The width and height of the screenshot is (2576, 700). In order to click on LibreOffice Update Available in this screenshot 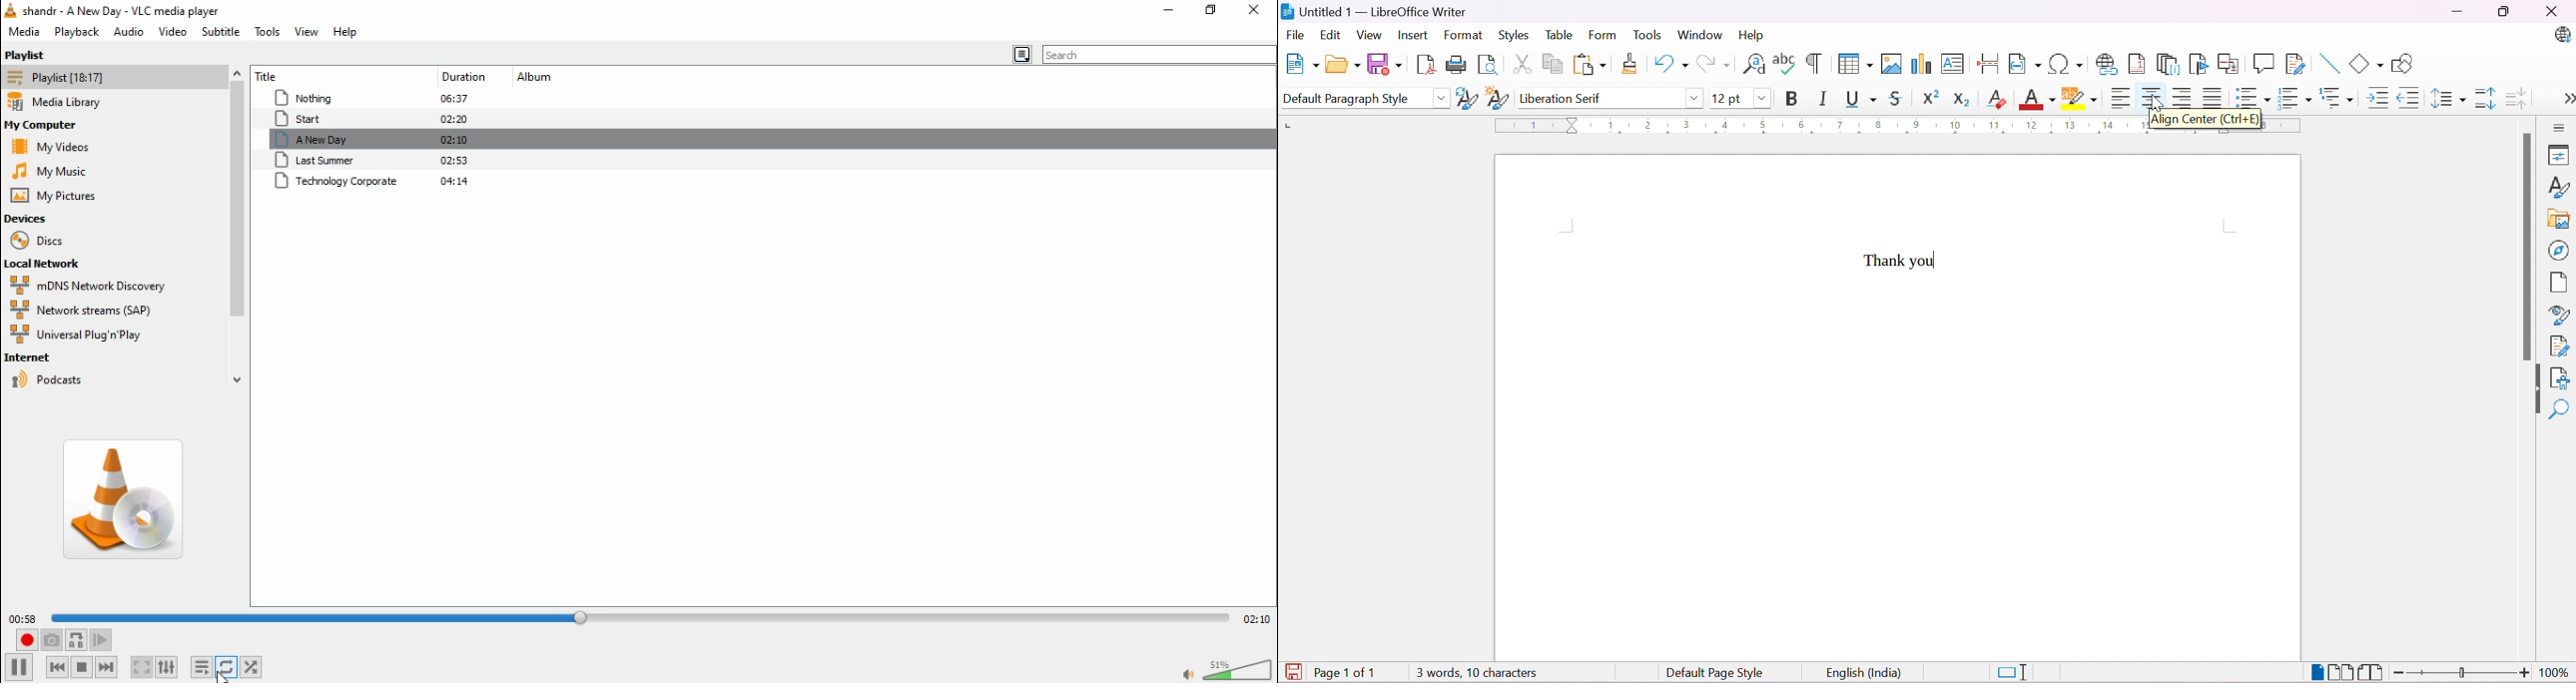, I will do `click(2565, 36)`.